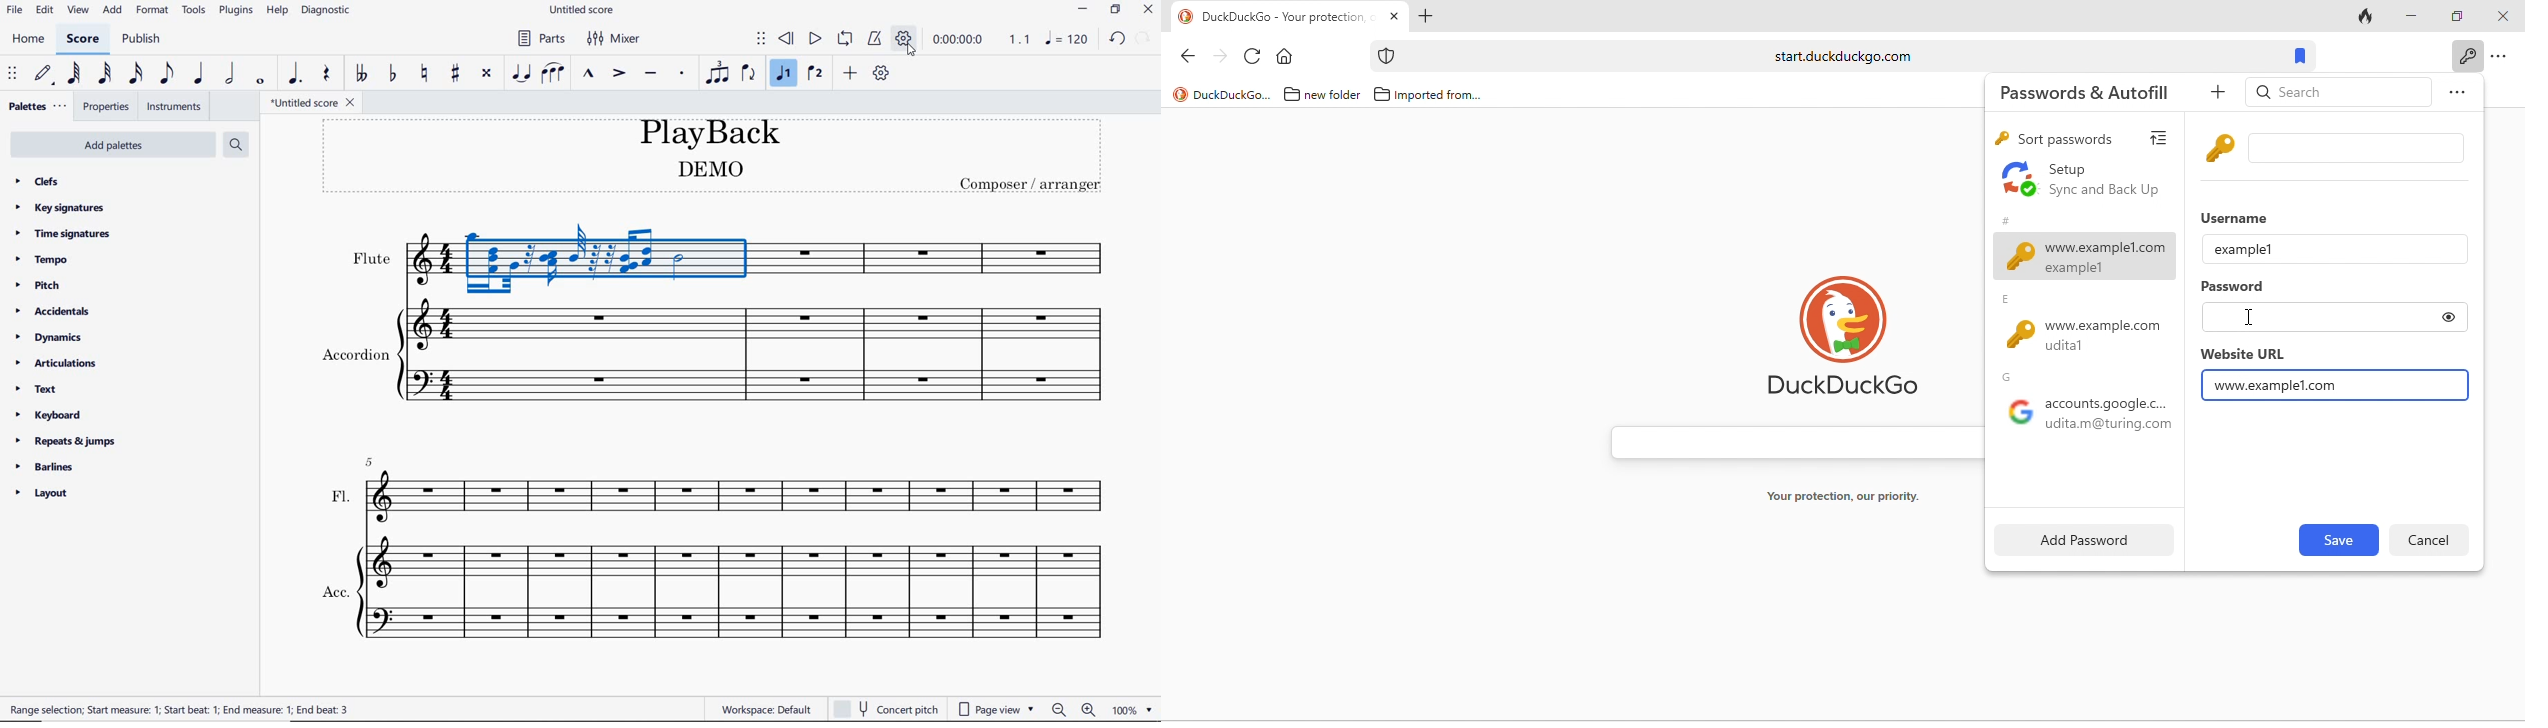  What do you see at coordinates (45, 180) in the screenshot?
I see `clefs` at bounding box center [45, 180].